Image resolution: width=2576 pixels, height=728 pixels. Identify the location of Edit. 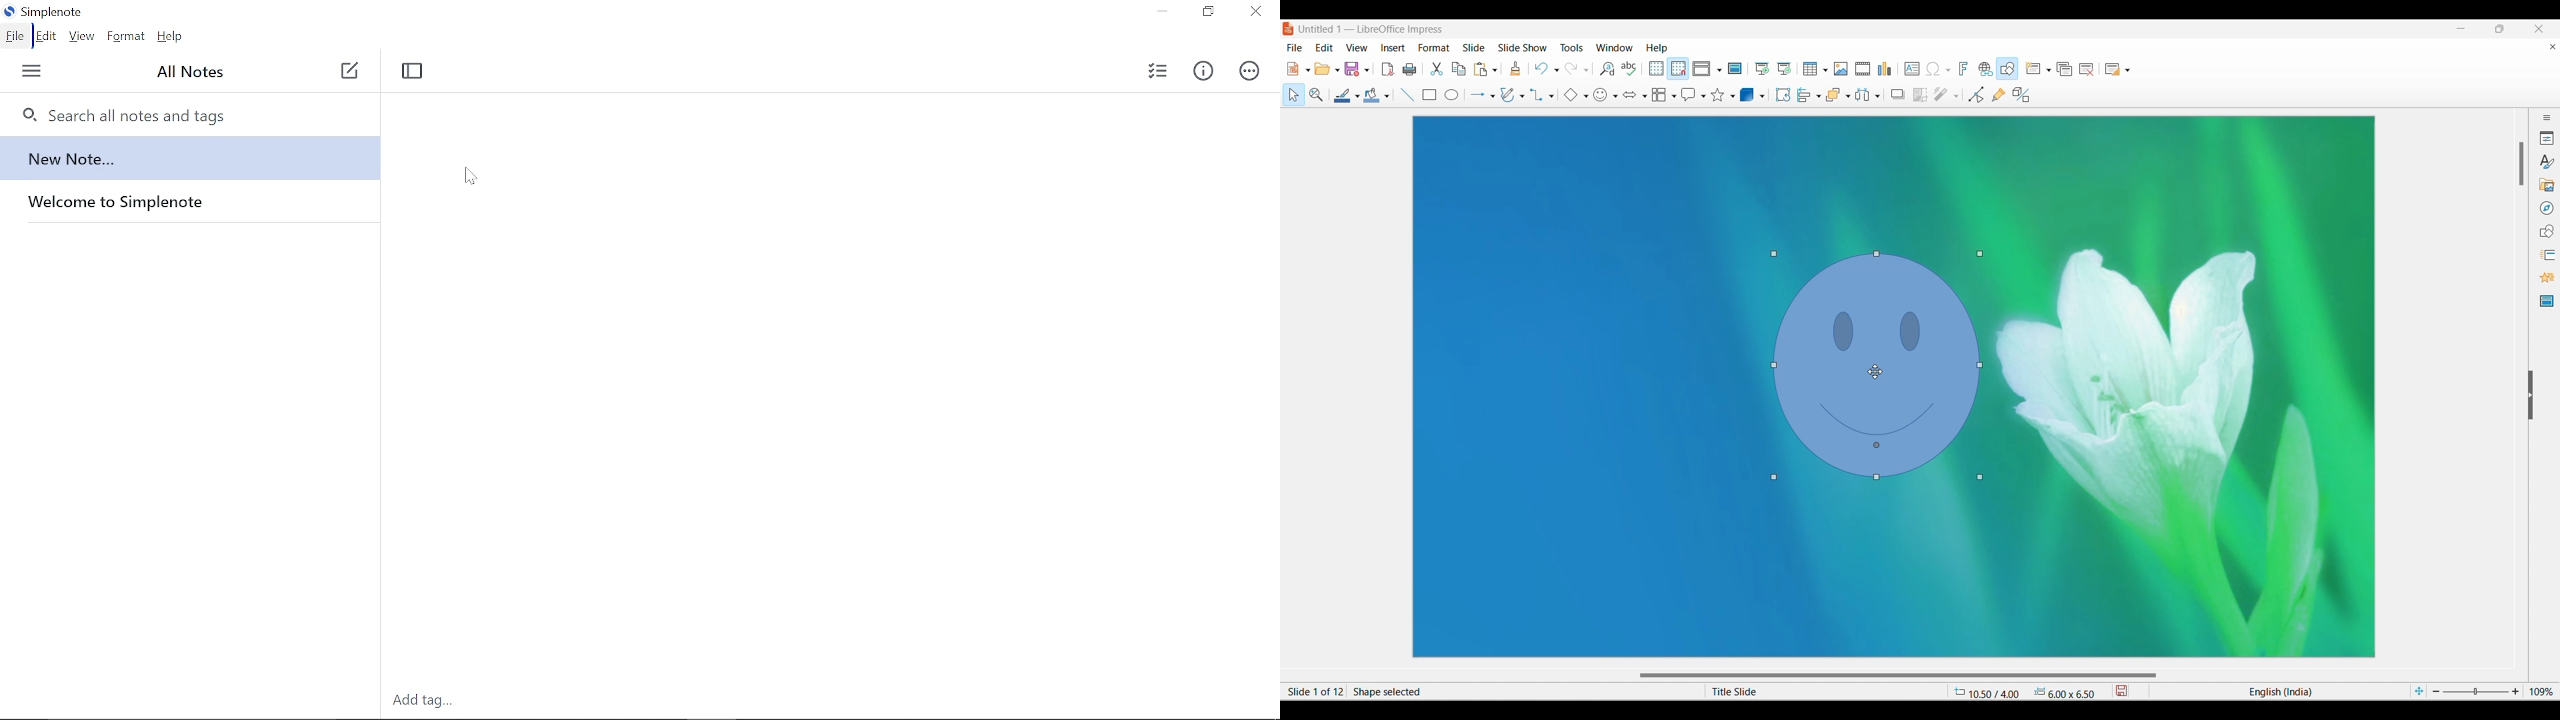
(50, 37).